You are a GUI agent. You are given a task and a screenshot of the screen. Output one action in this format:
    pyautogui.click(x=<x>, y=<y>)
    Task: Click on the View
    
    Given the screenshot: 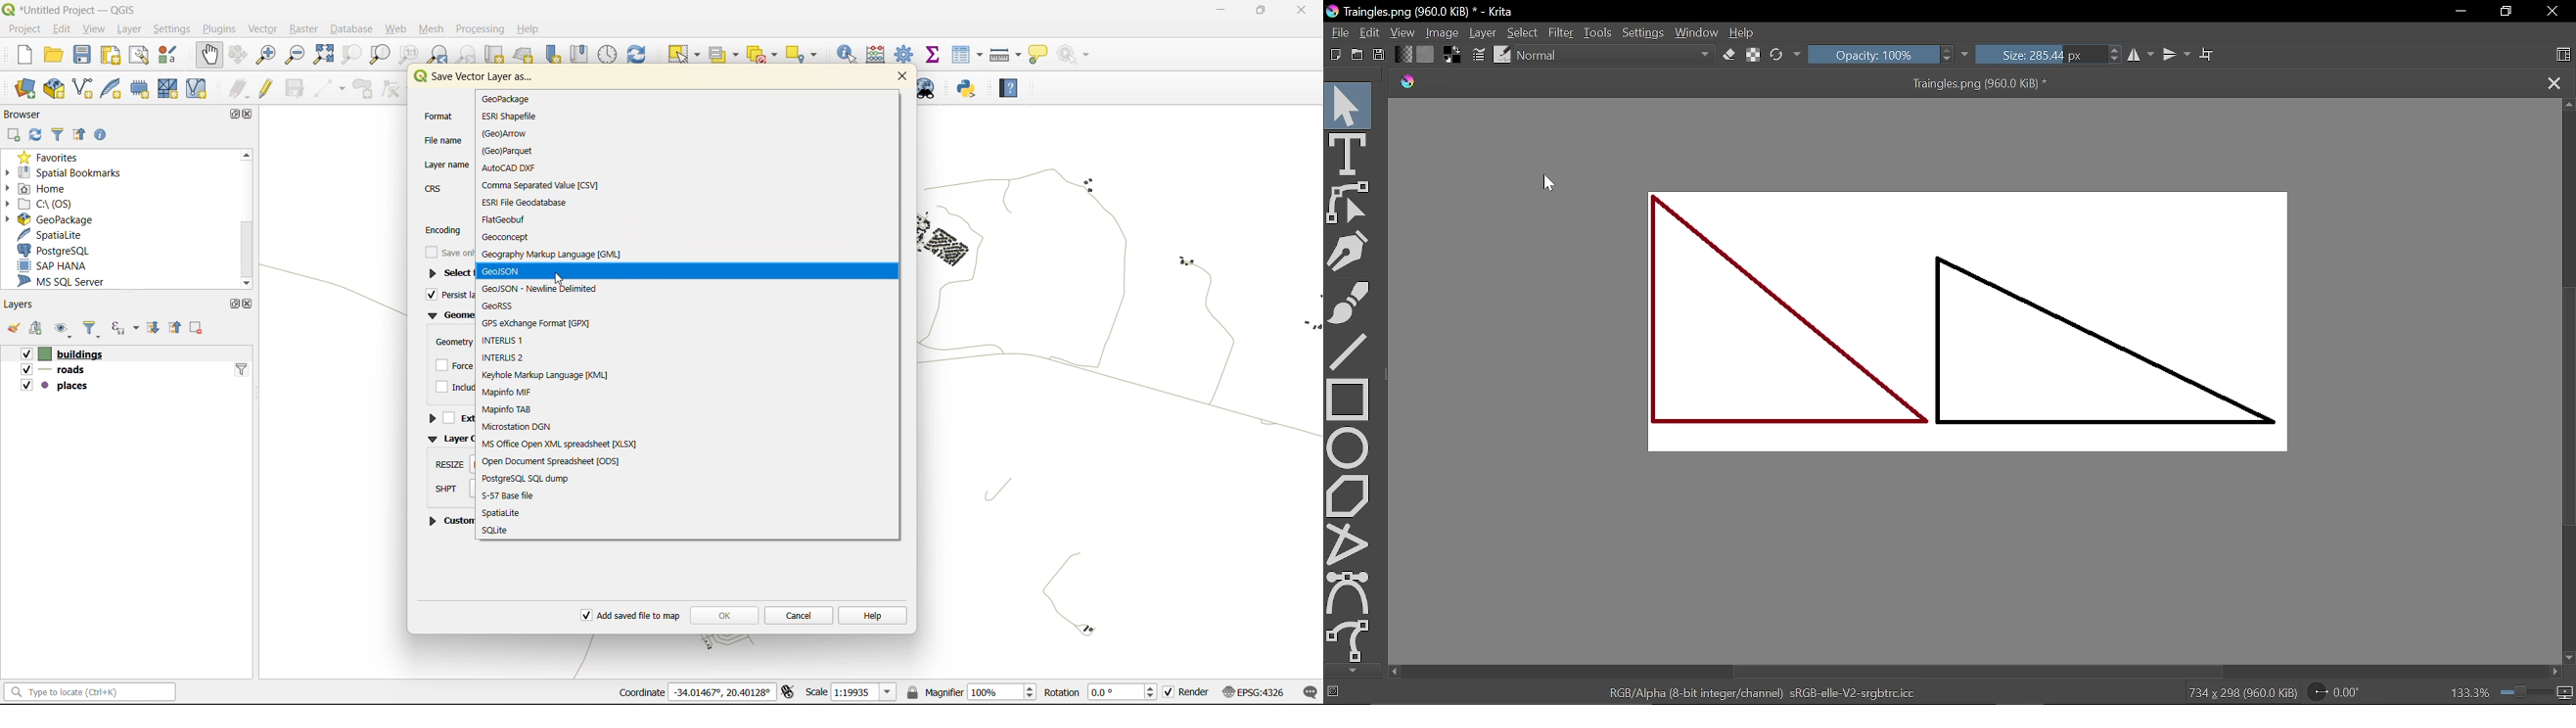 What is the action you would take?
    pyautogui.click(x=1403, y=32)
    